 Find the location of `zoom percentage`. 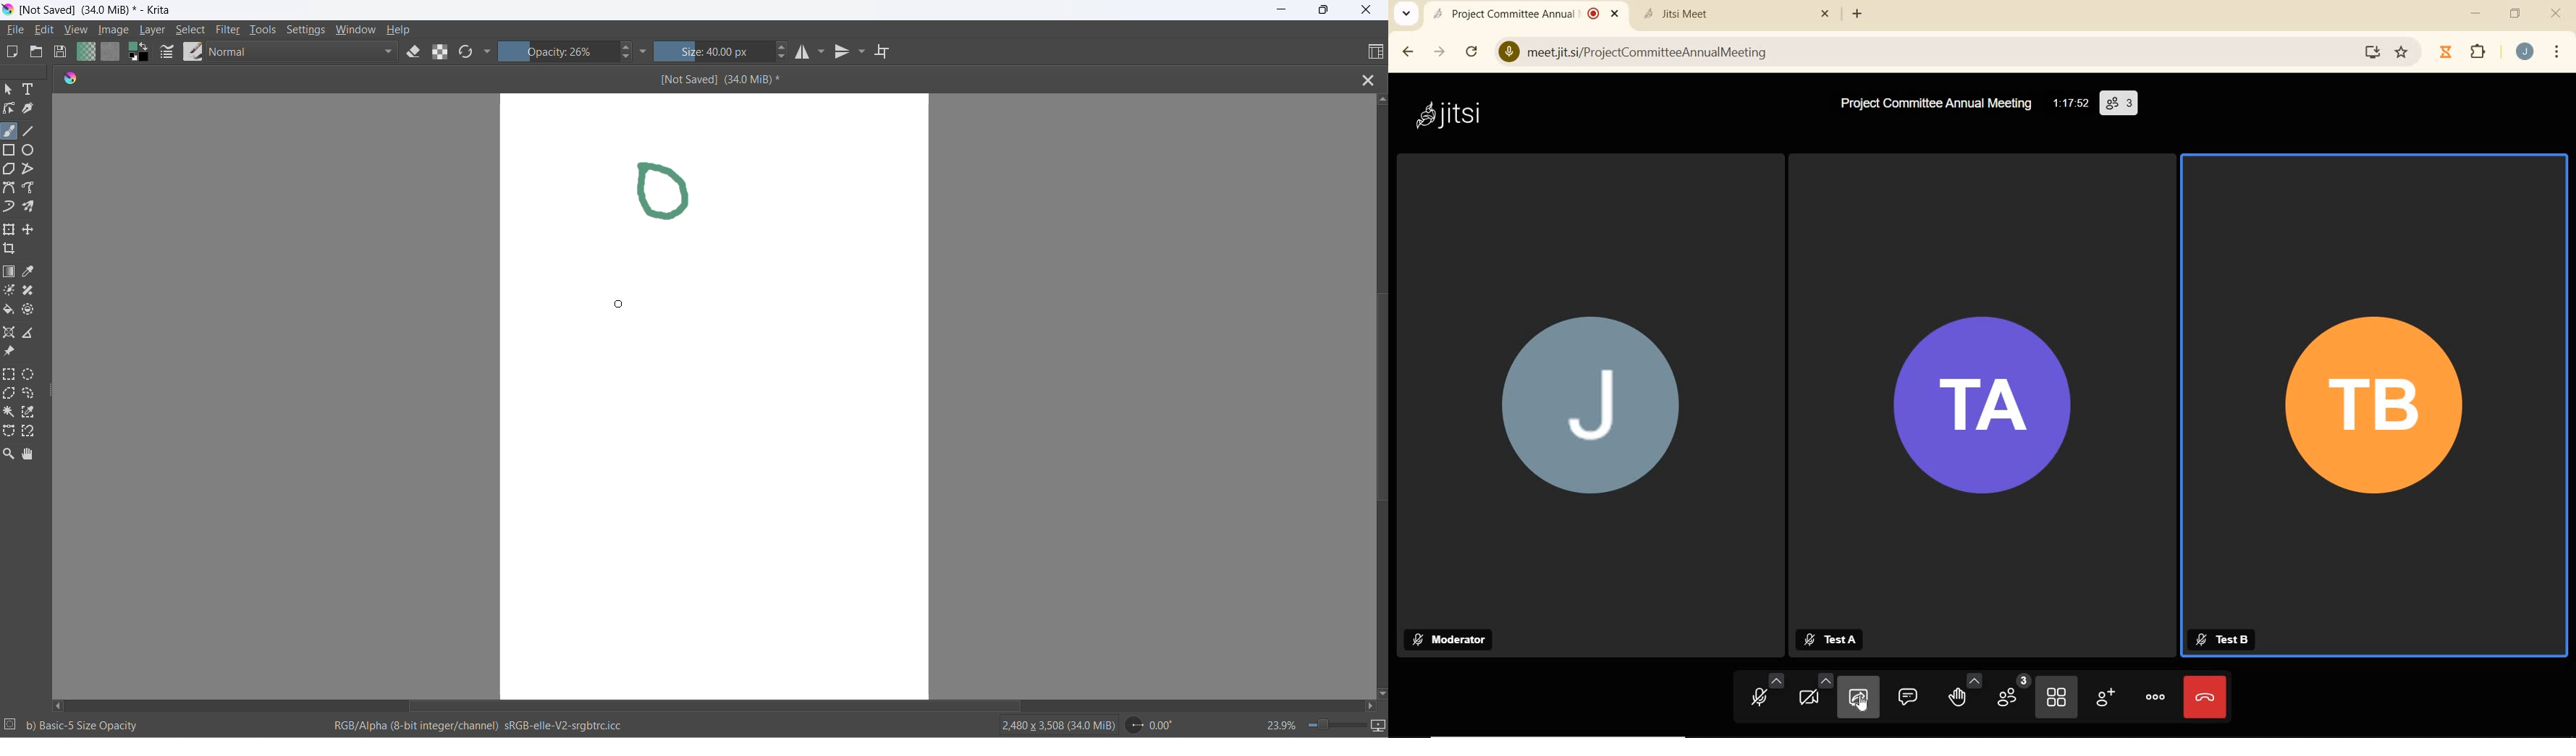

zoom percentage is located at coordinates (1272, 724).